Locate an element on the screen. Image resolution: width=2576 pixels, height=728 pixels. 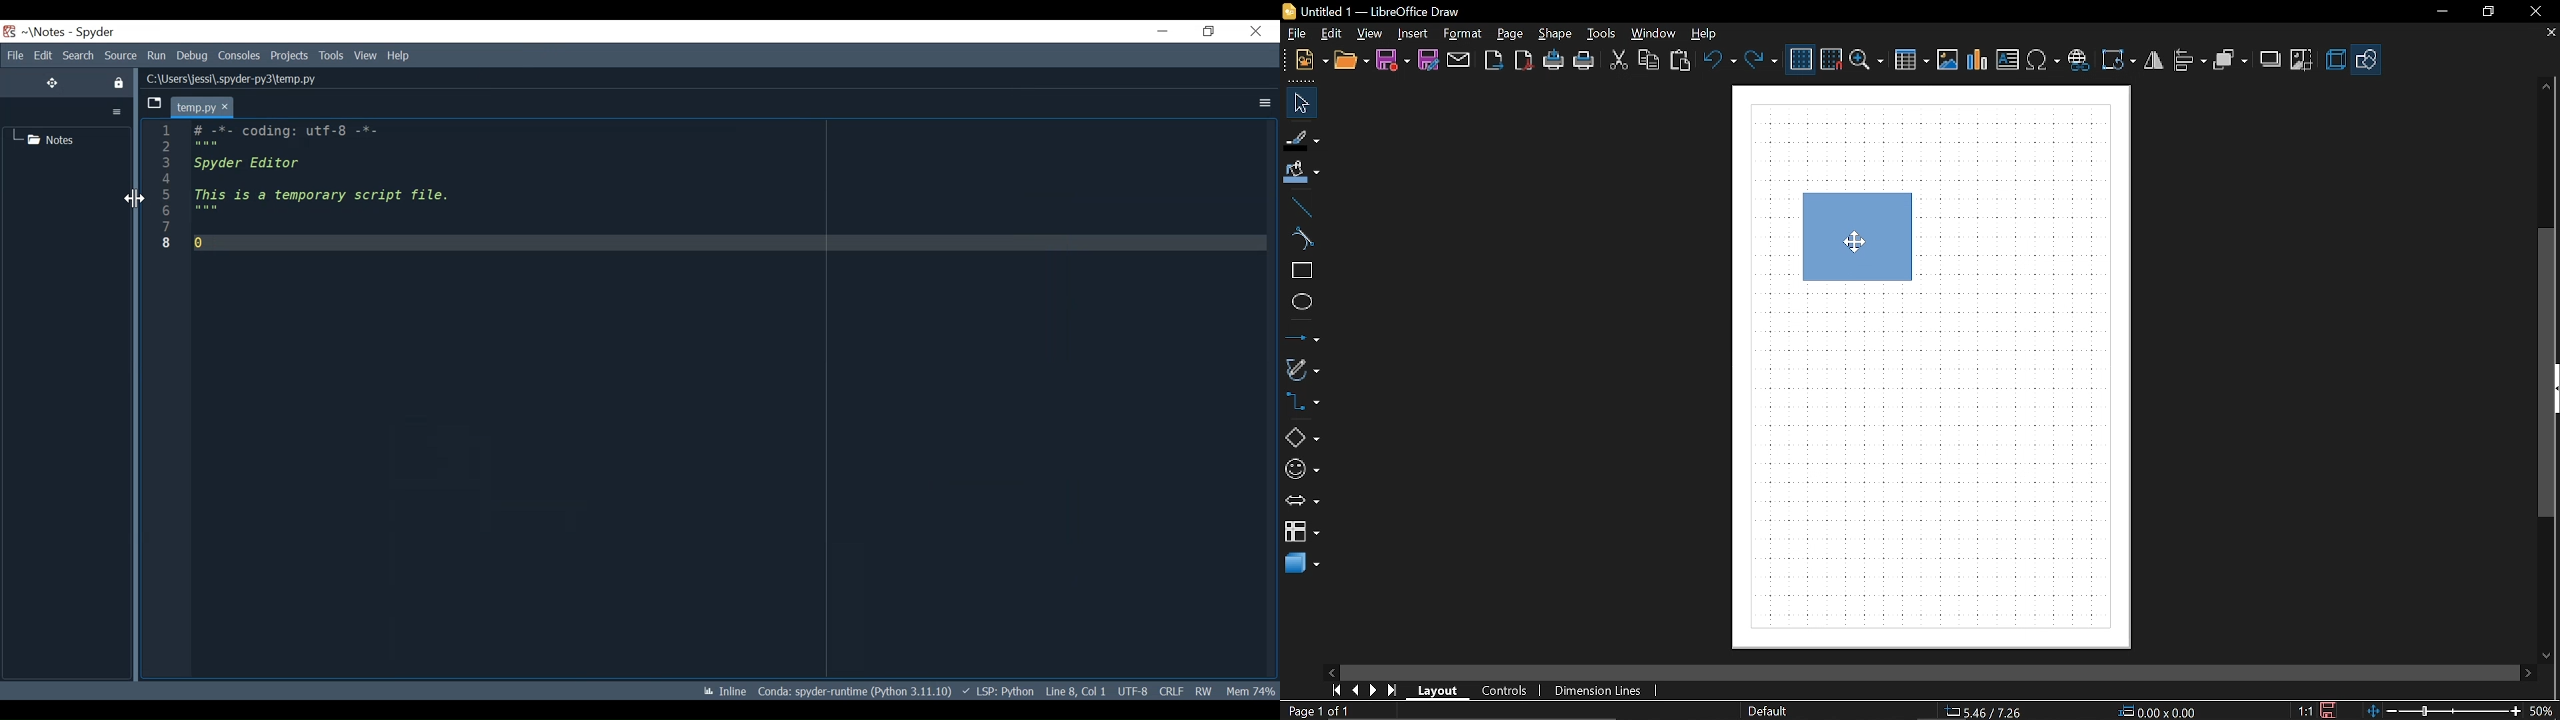
MOve left is located at coordinates (1331, 671).